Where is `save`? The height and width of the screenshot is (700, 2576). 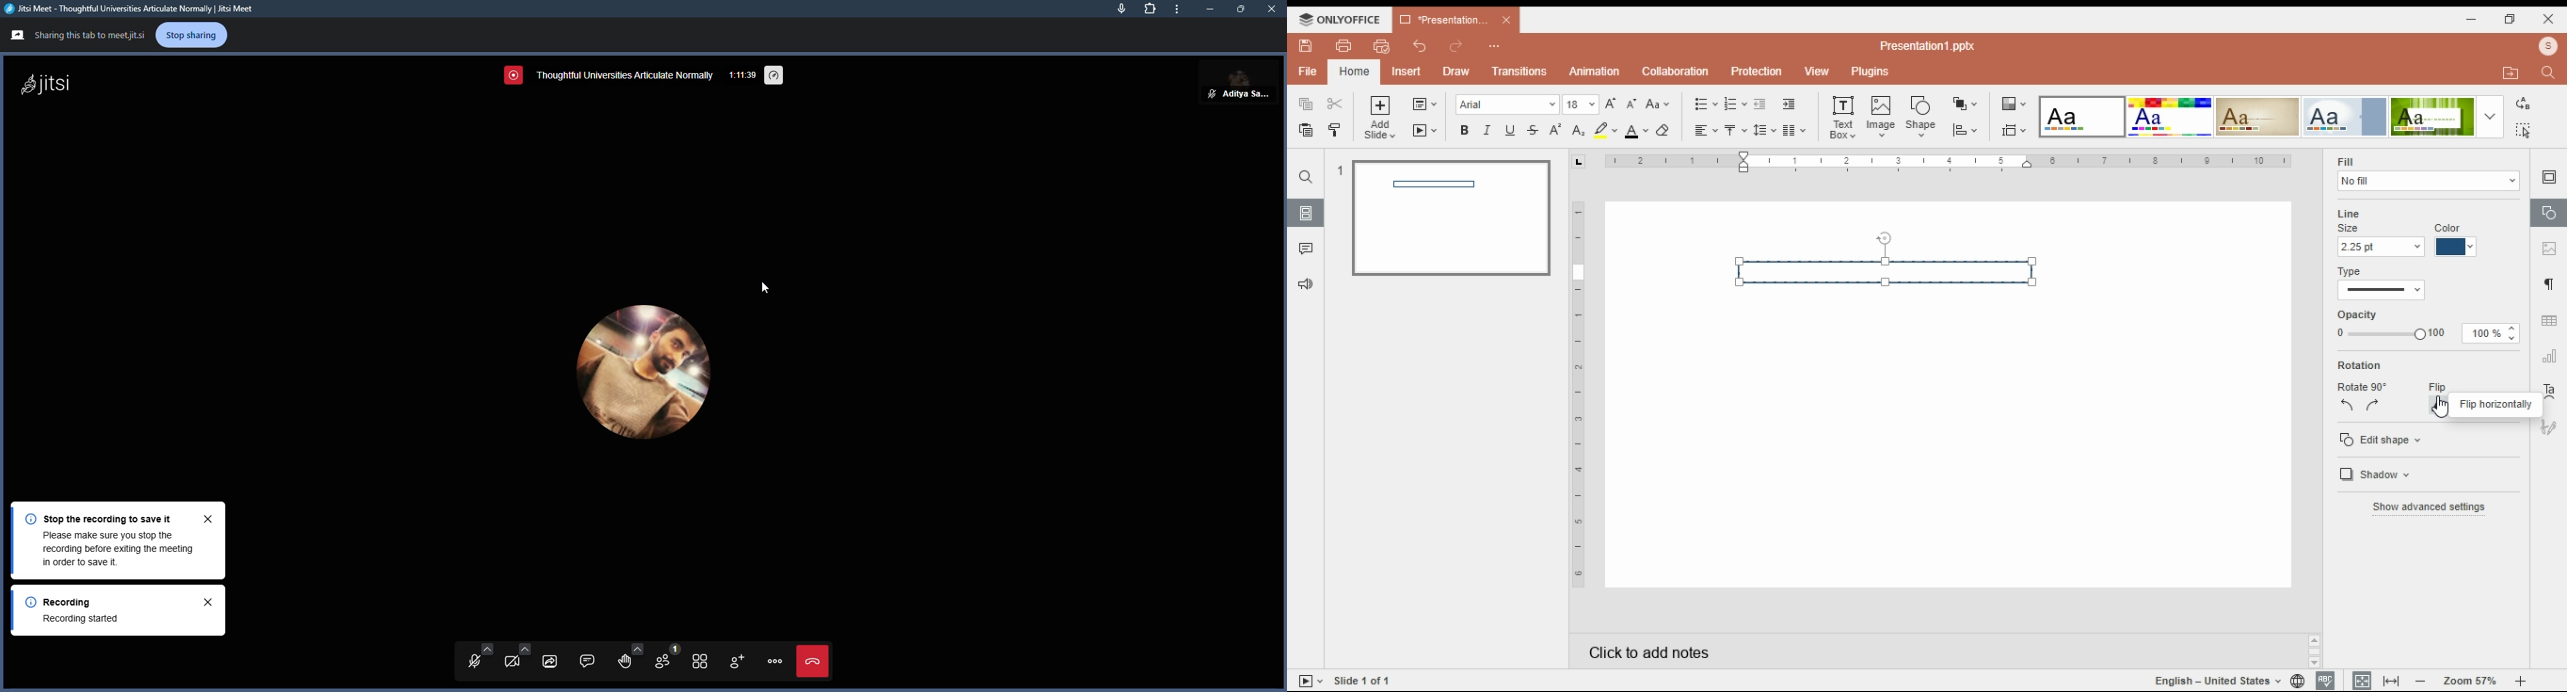
save is located at coordinates (1307, 46).